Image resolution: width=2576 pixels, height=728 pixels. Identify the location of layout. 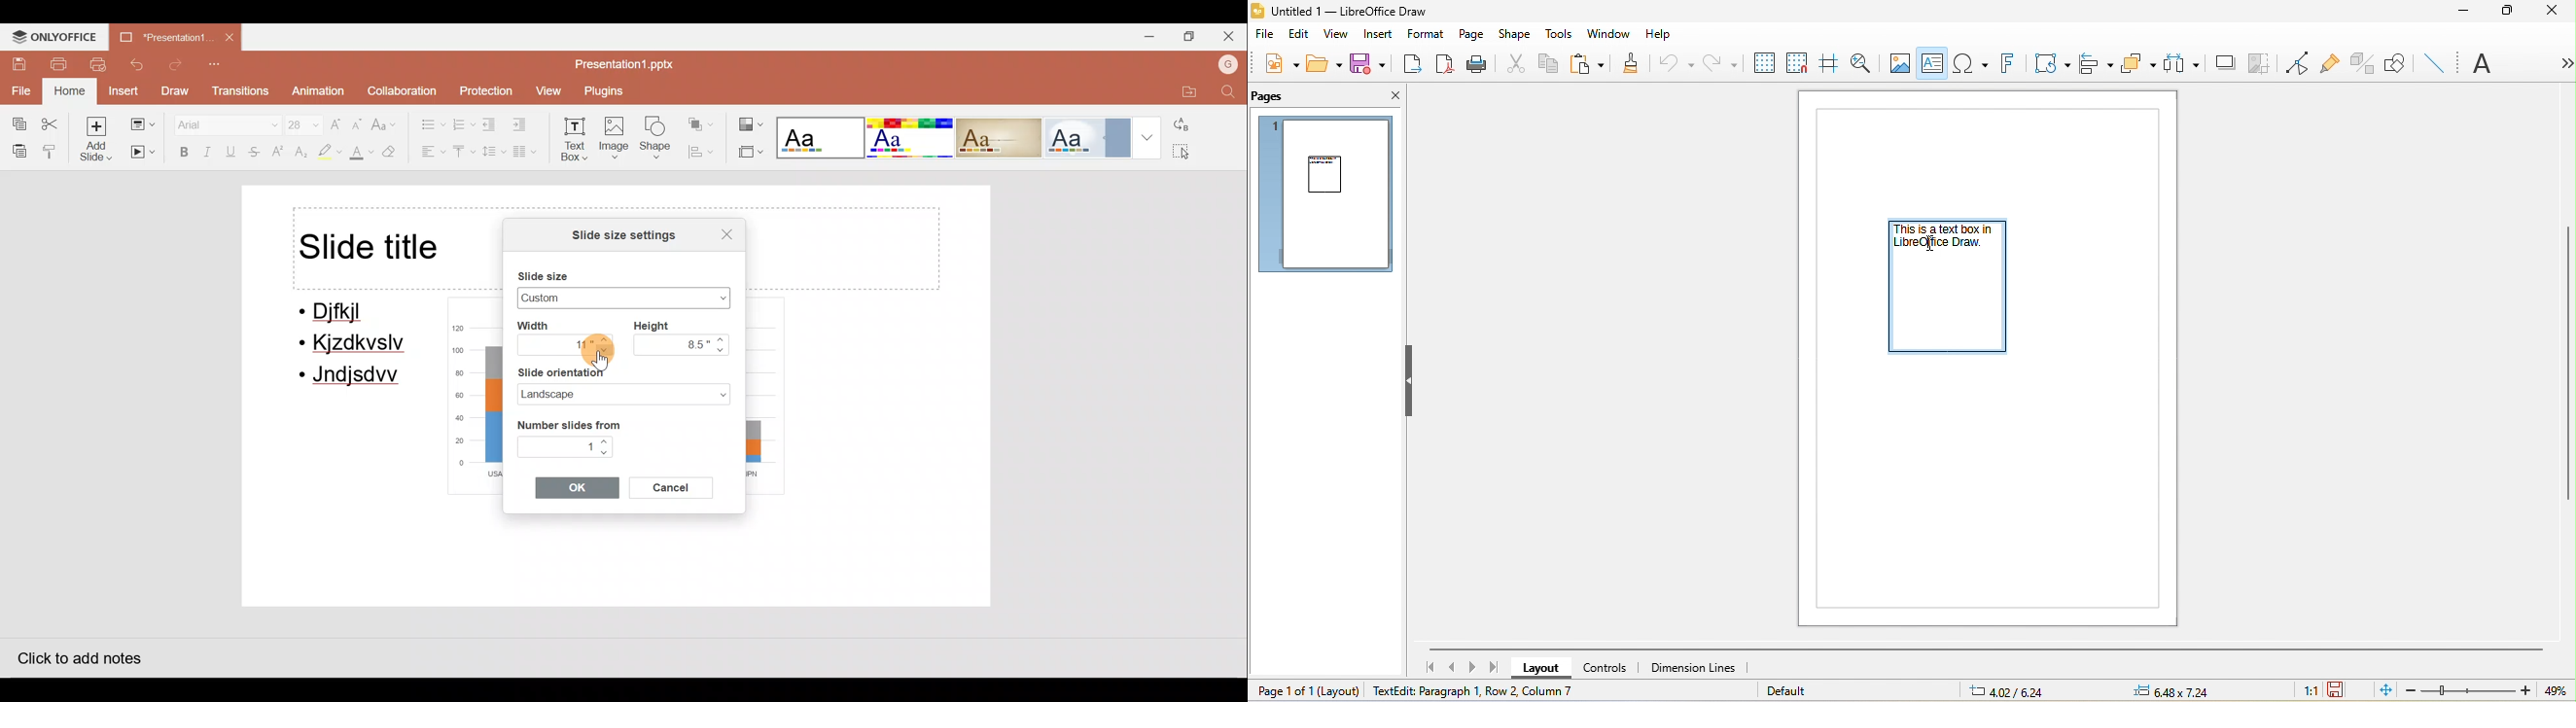
(1545, 669).